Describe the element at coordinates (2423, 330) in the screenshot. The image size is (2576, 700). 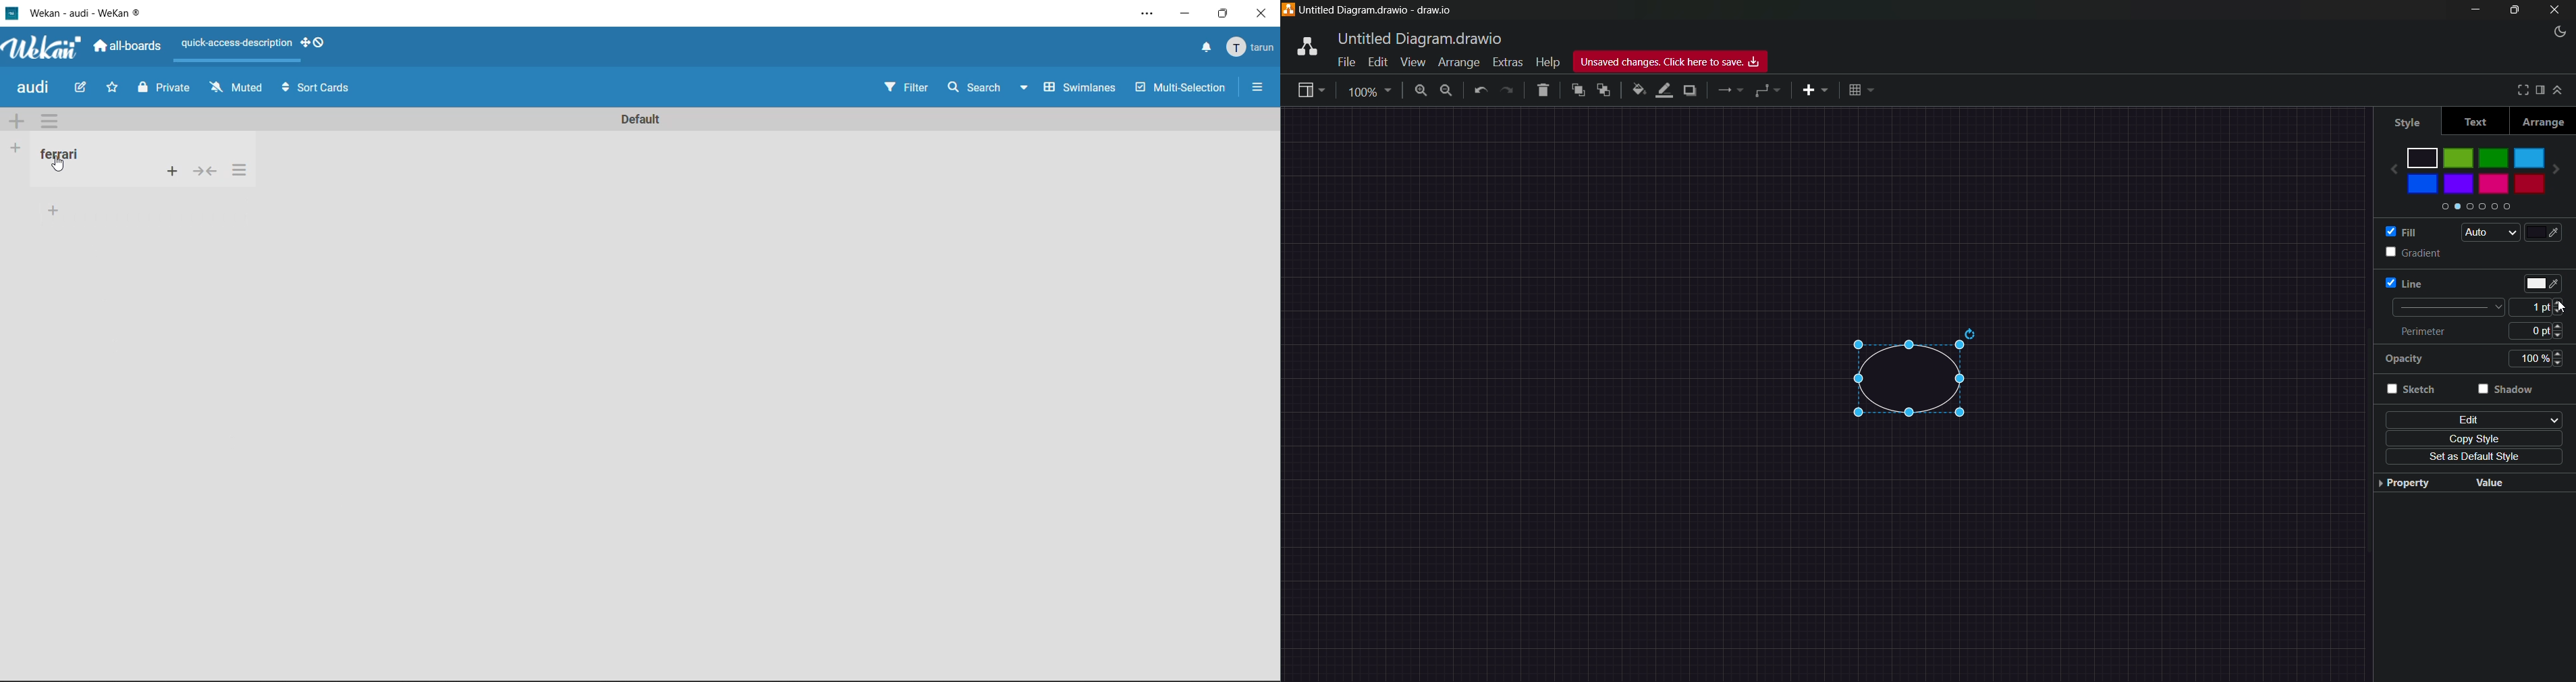
I see `perimeter` at that location.